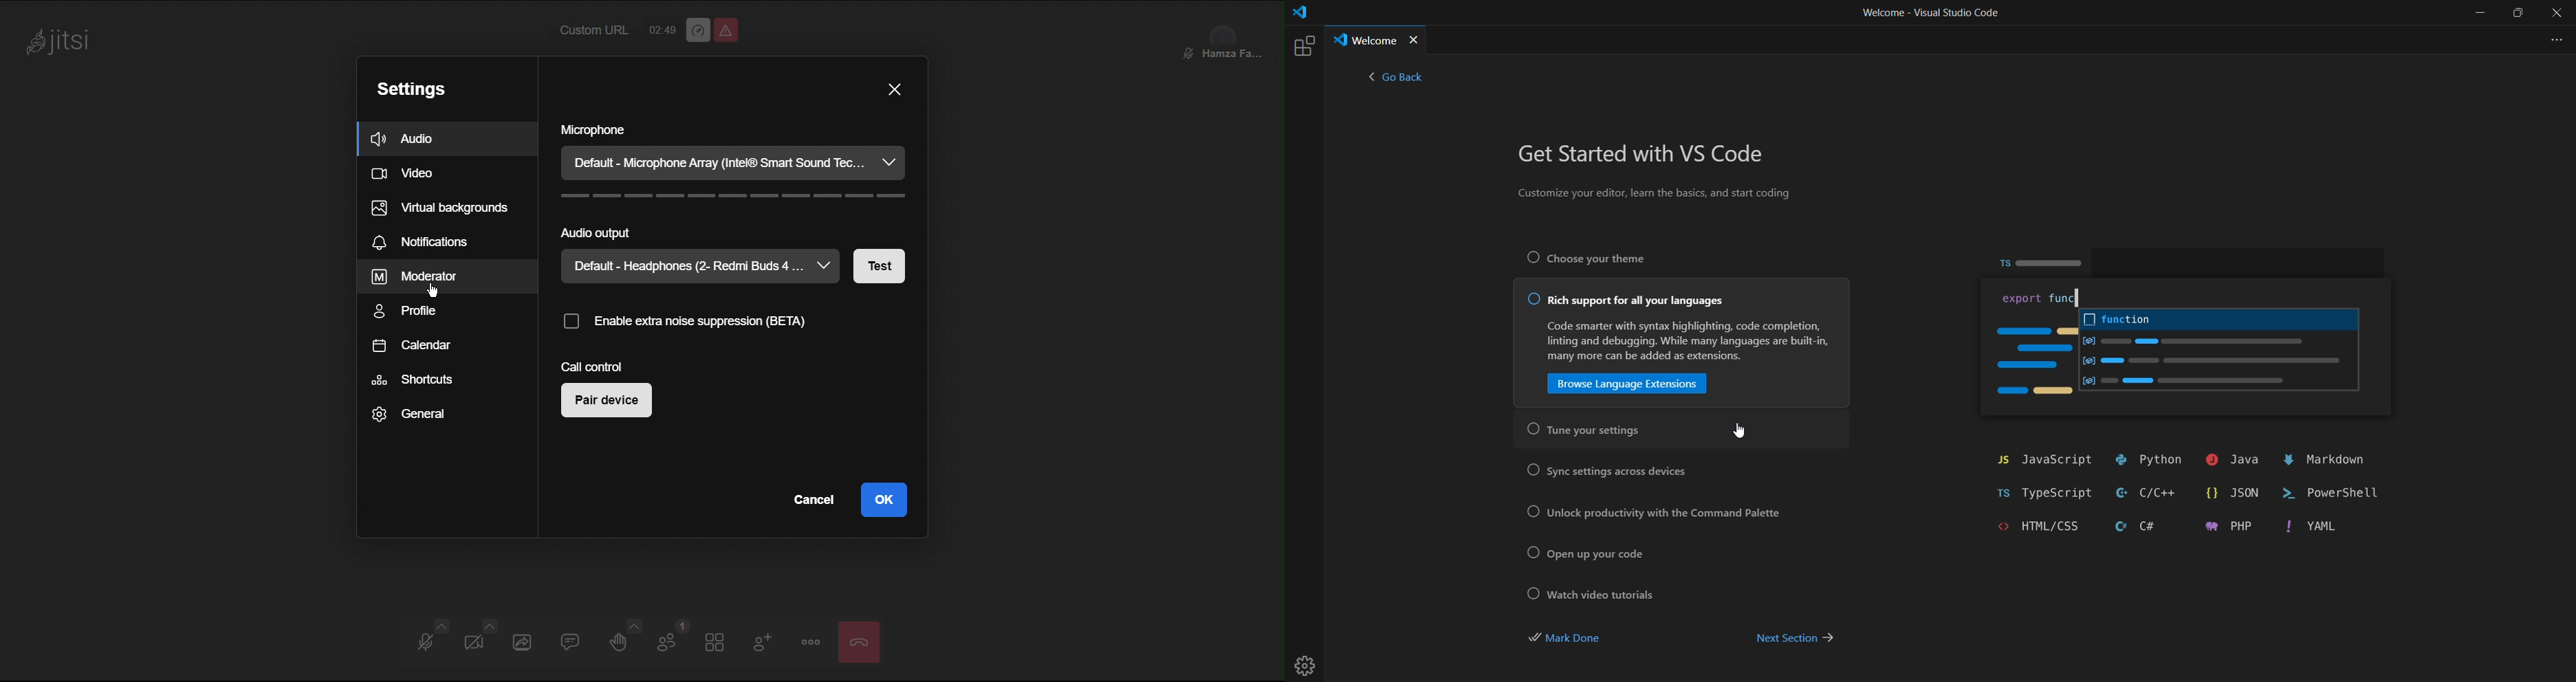 The width and height of the screenshot is (2576, 700). What do you see at coordinates (411, 173) in the screenshot?
I see `Video` at bounding box center [411, 173].